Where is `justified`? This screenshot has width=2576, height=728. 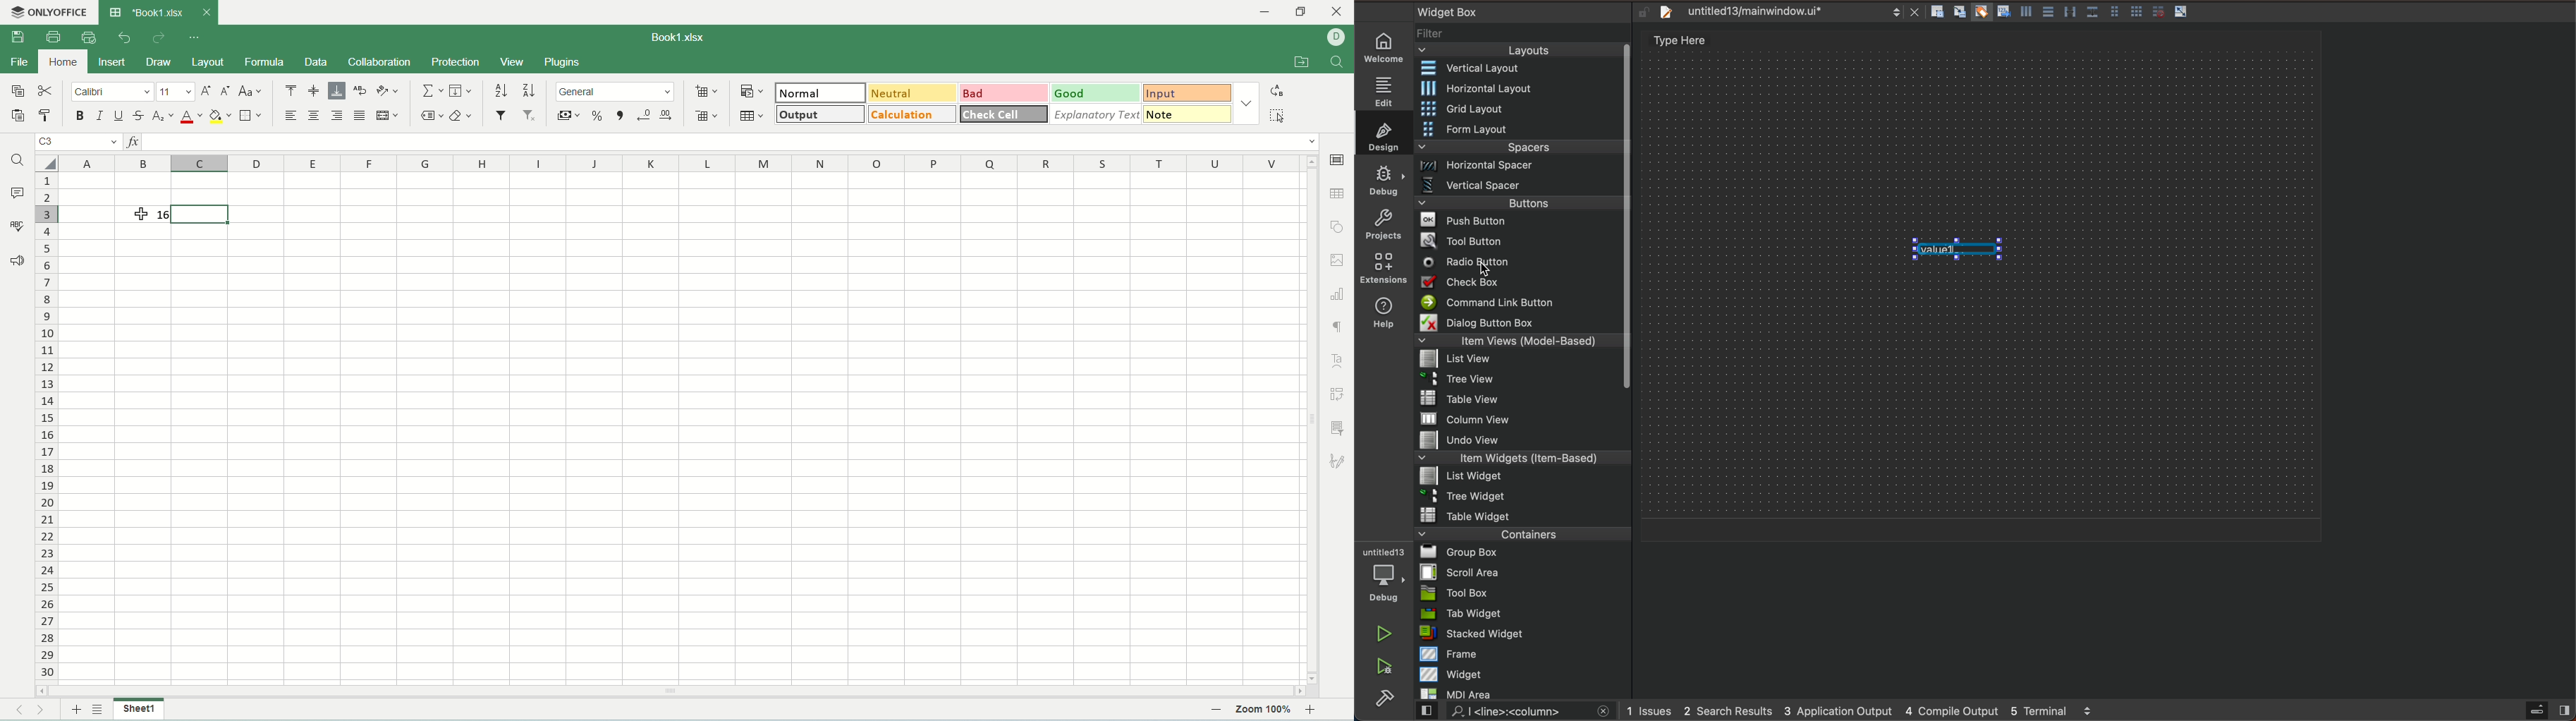
justified is located at coordinates (360, 116).